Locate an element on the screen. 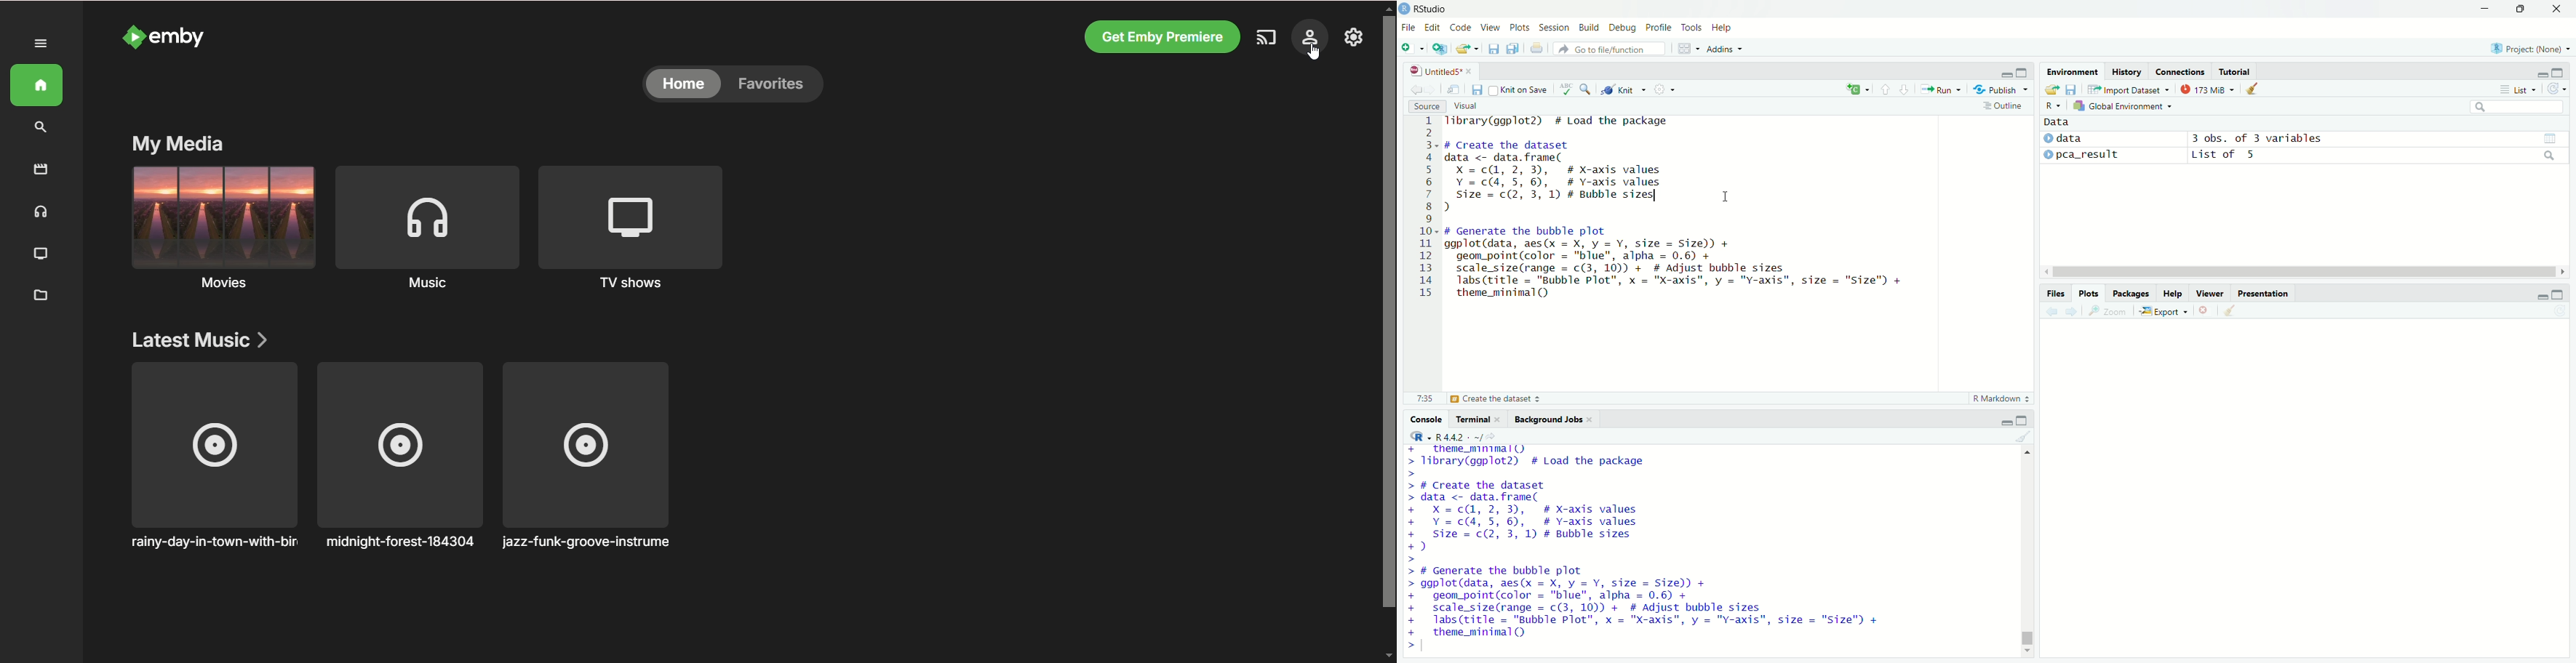 Image resolution: width=2576 pixels, height=672 pixels. load workspace is located at coordinates (1469, 48).